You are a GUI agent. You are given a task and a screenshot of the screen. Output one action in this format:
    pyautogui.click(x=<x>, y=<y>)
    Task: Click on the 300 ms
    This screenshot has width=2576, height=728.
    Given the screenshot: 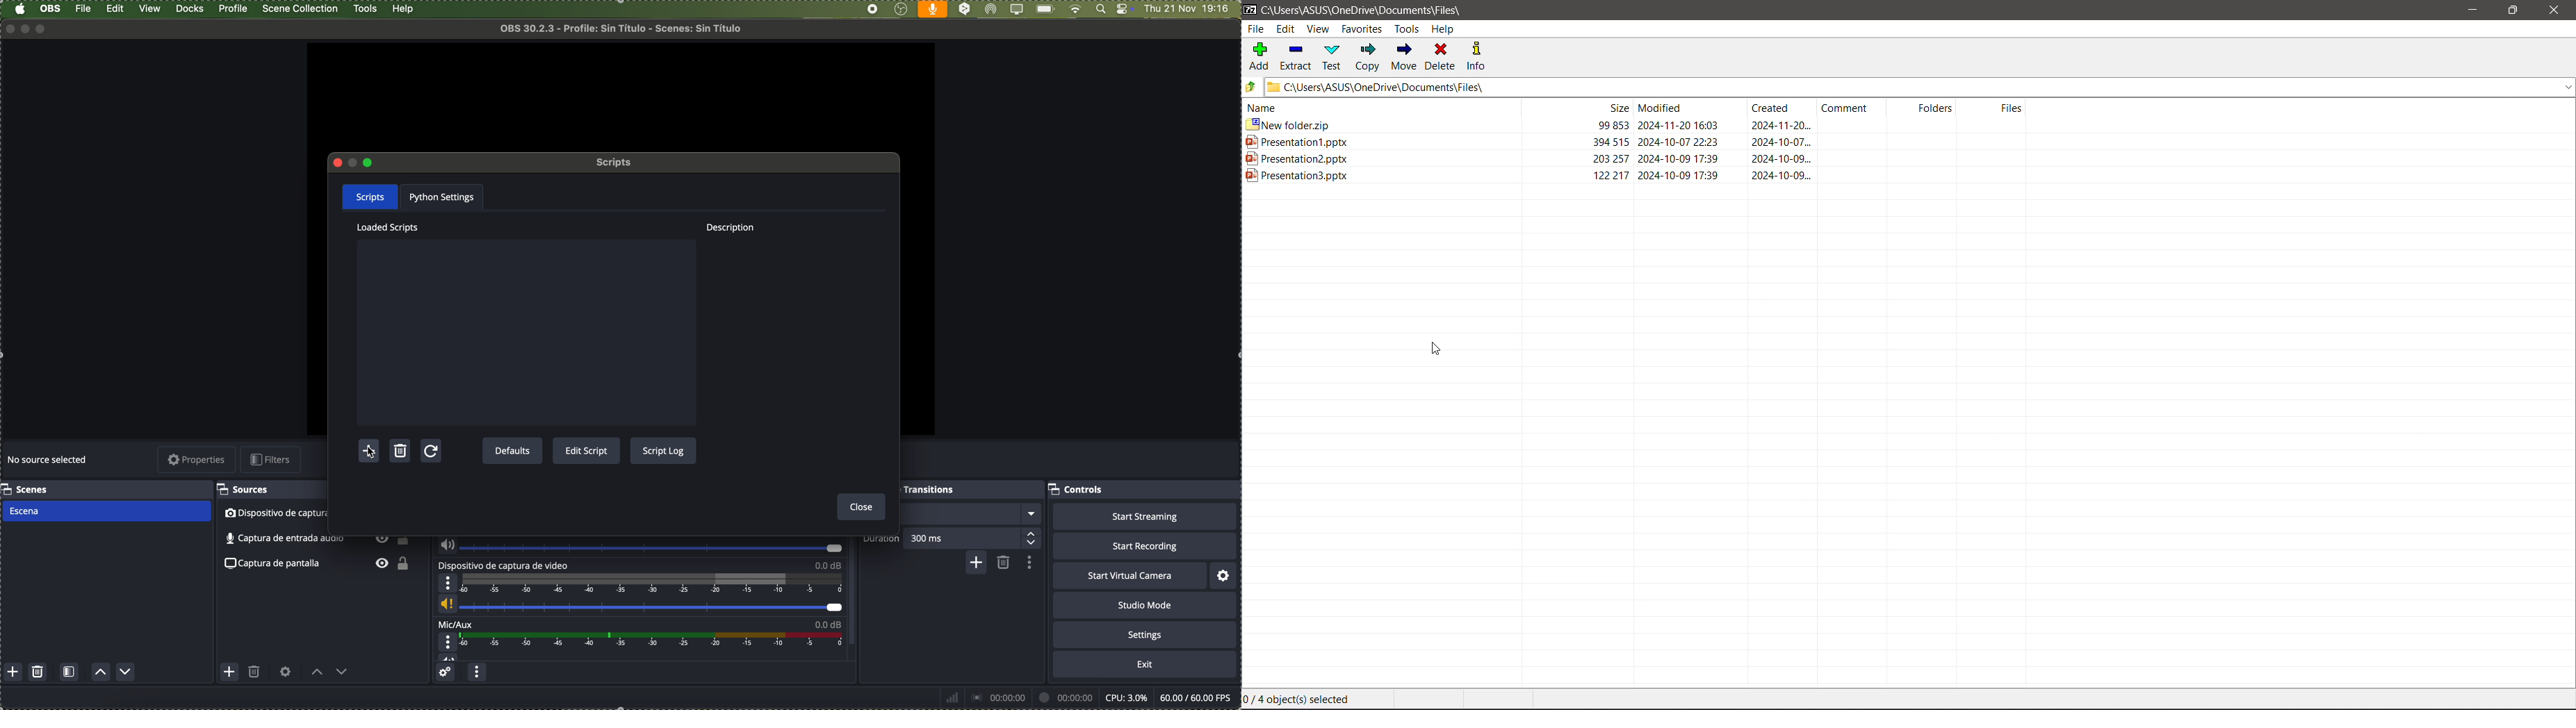 What is the action you would take?
    pyautogui.click(x=976, y=537)
    